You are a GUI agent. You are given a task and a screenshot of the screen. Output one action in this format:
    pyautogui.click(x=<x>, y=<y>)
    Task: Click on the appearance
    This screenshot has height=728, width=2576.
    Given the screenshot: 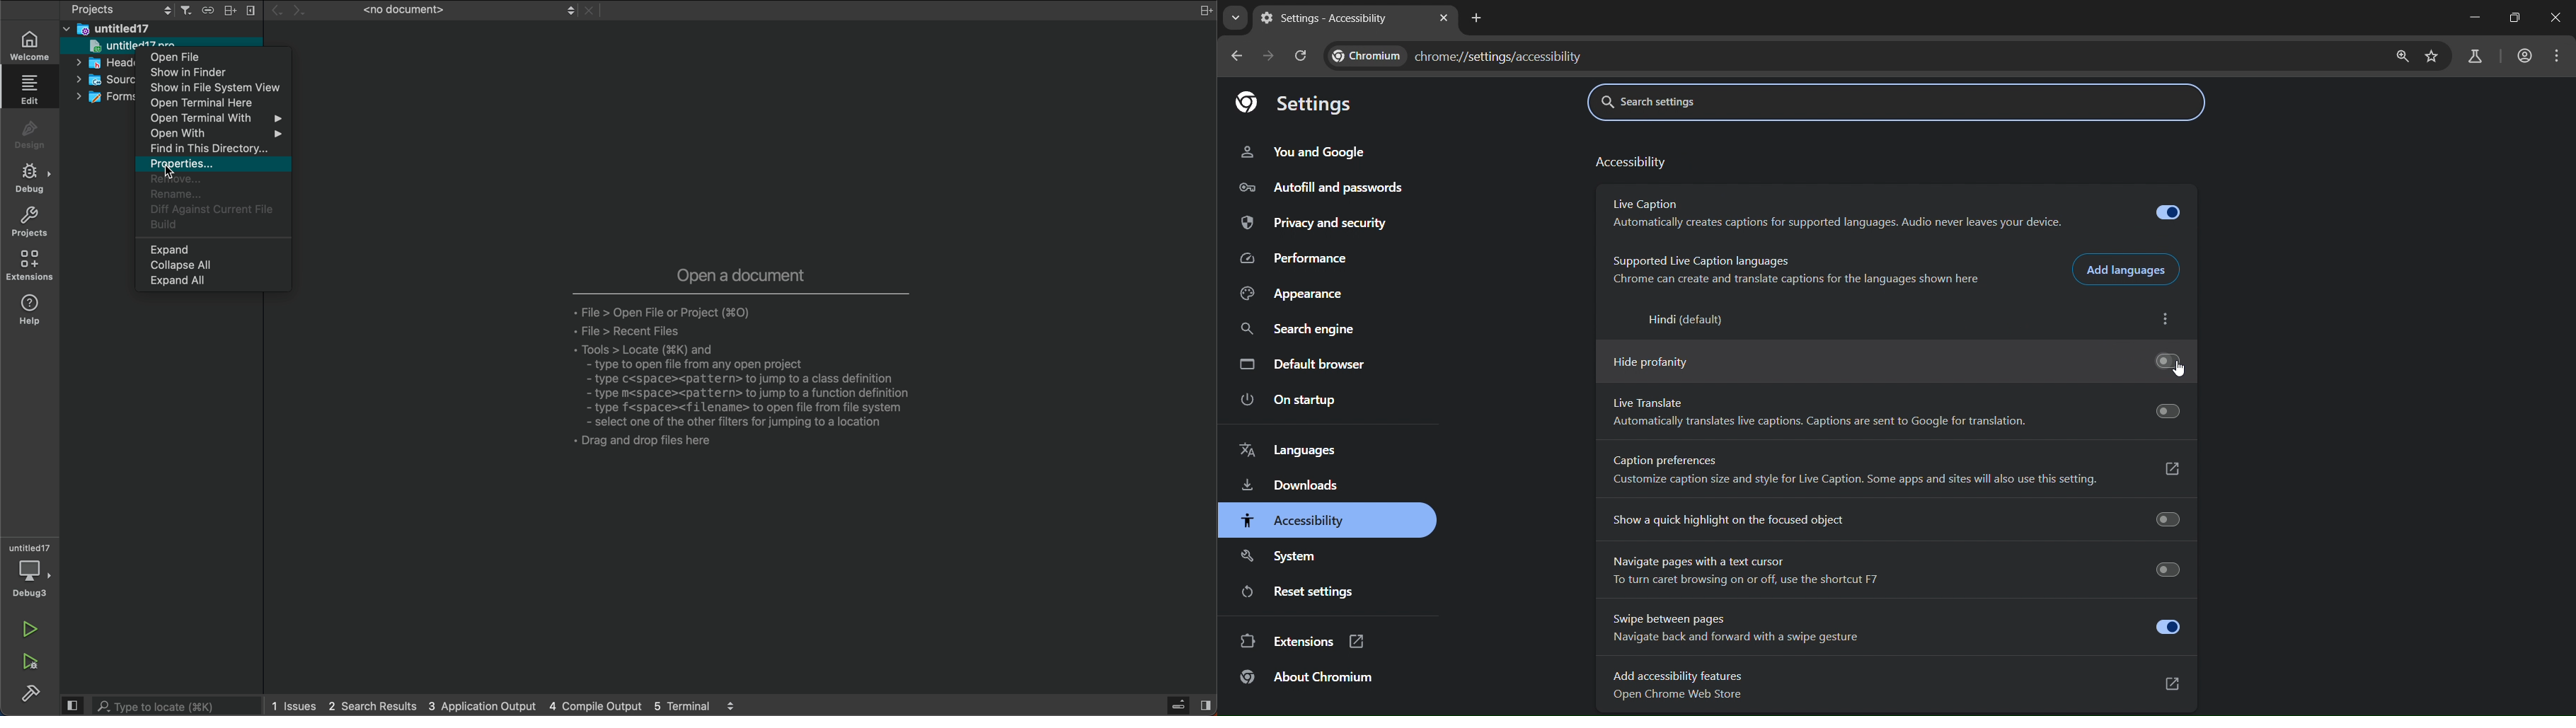 What is the action you would take?
    pyautogui.click(x=1294, y=296)
    